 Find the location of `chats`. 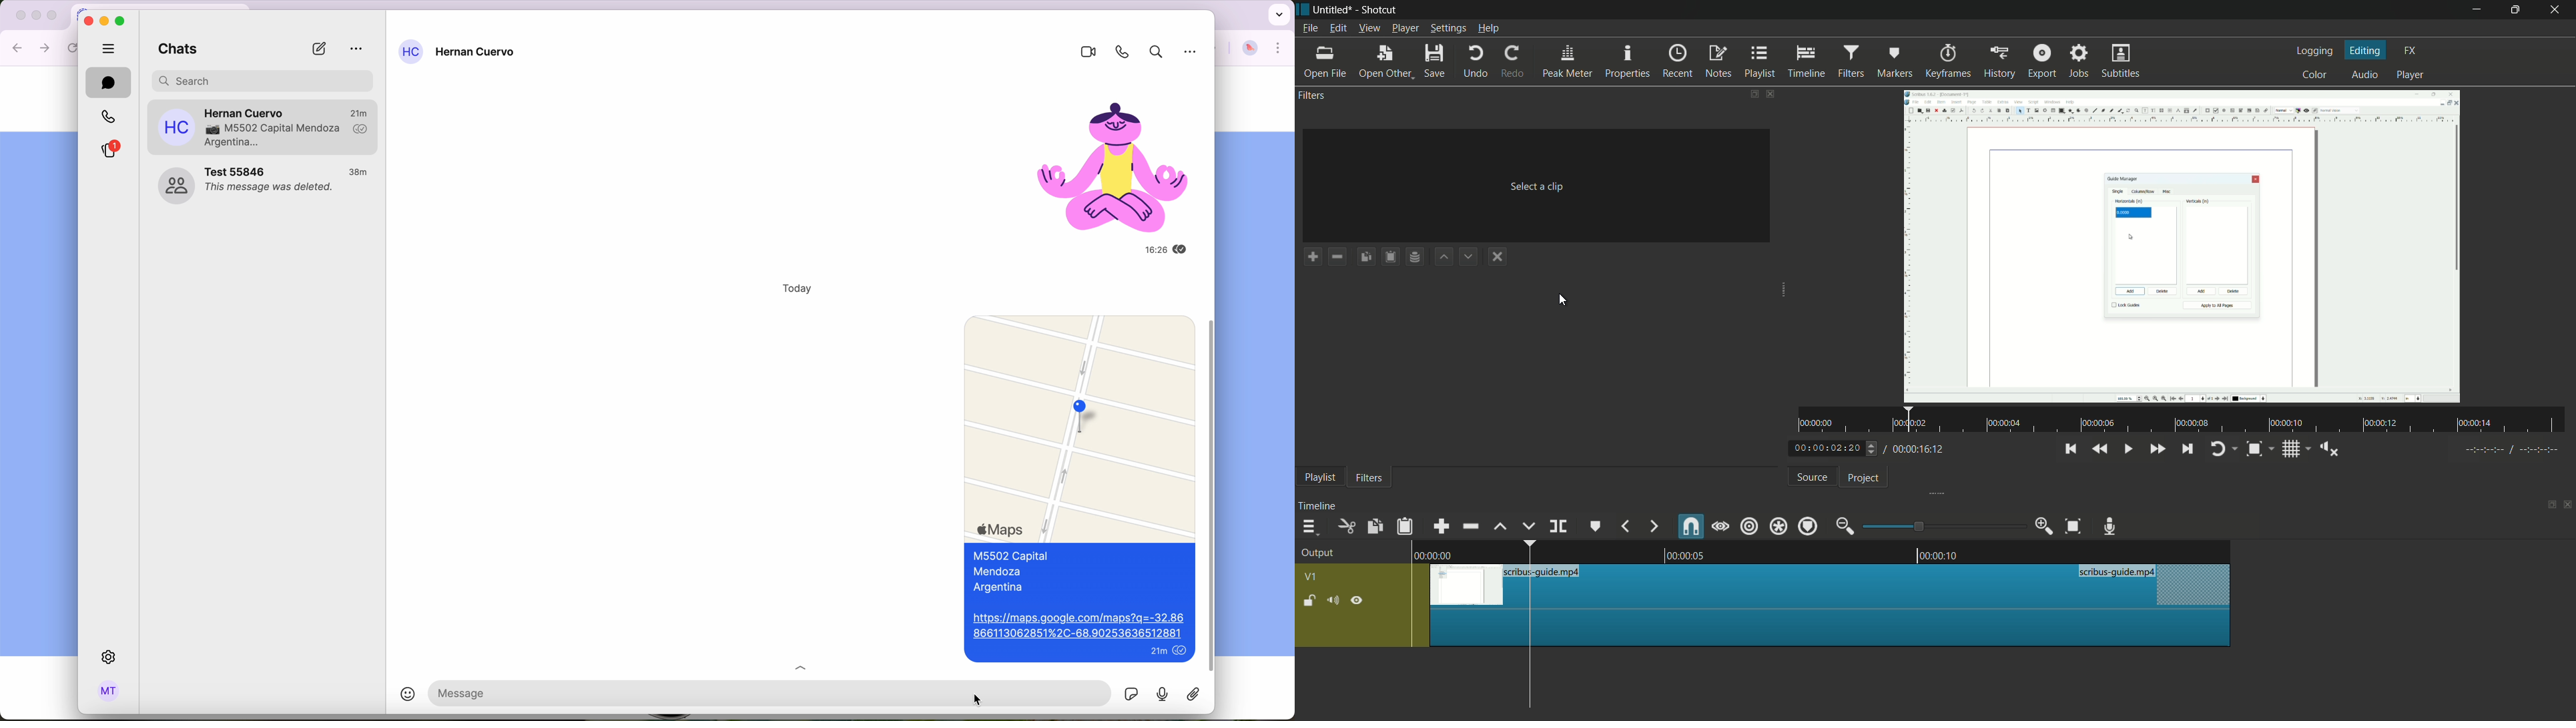

chats is located at coordinates (174, 51).